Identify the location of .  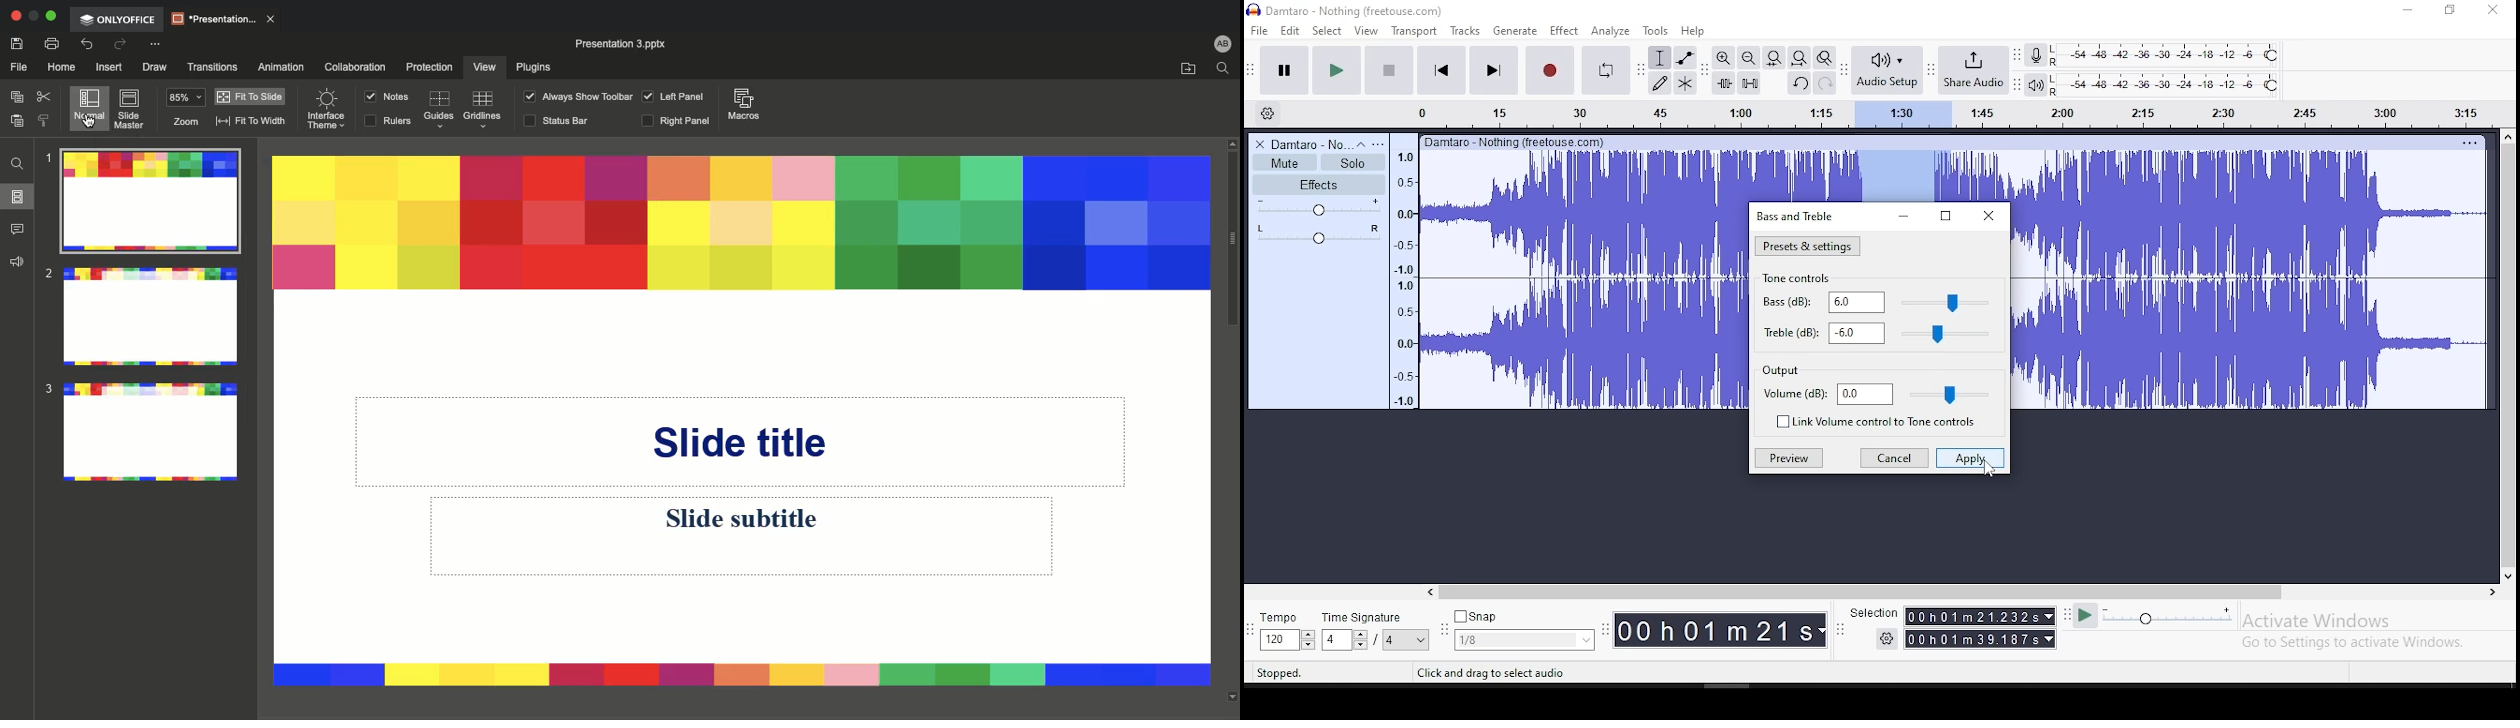
(1515, 141).